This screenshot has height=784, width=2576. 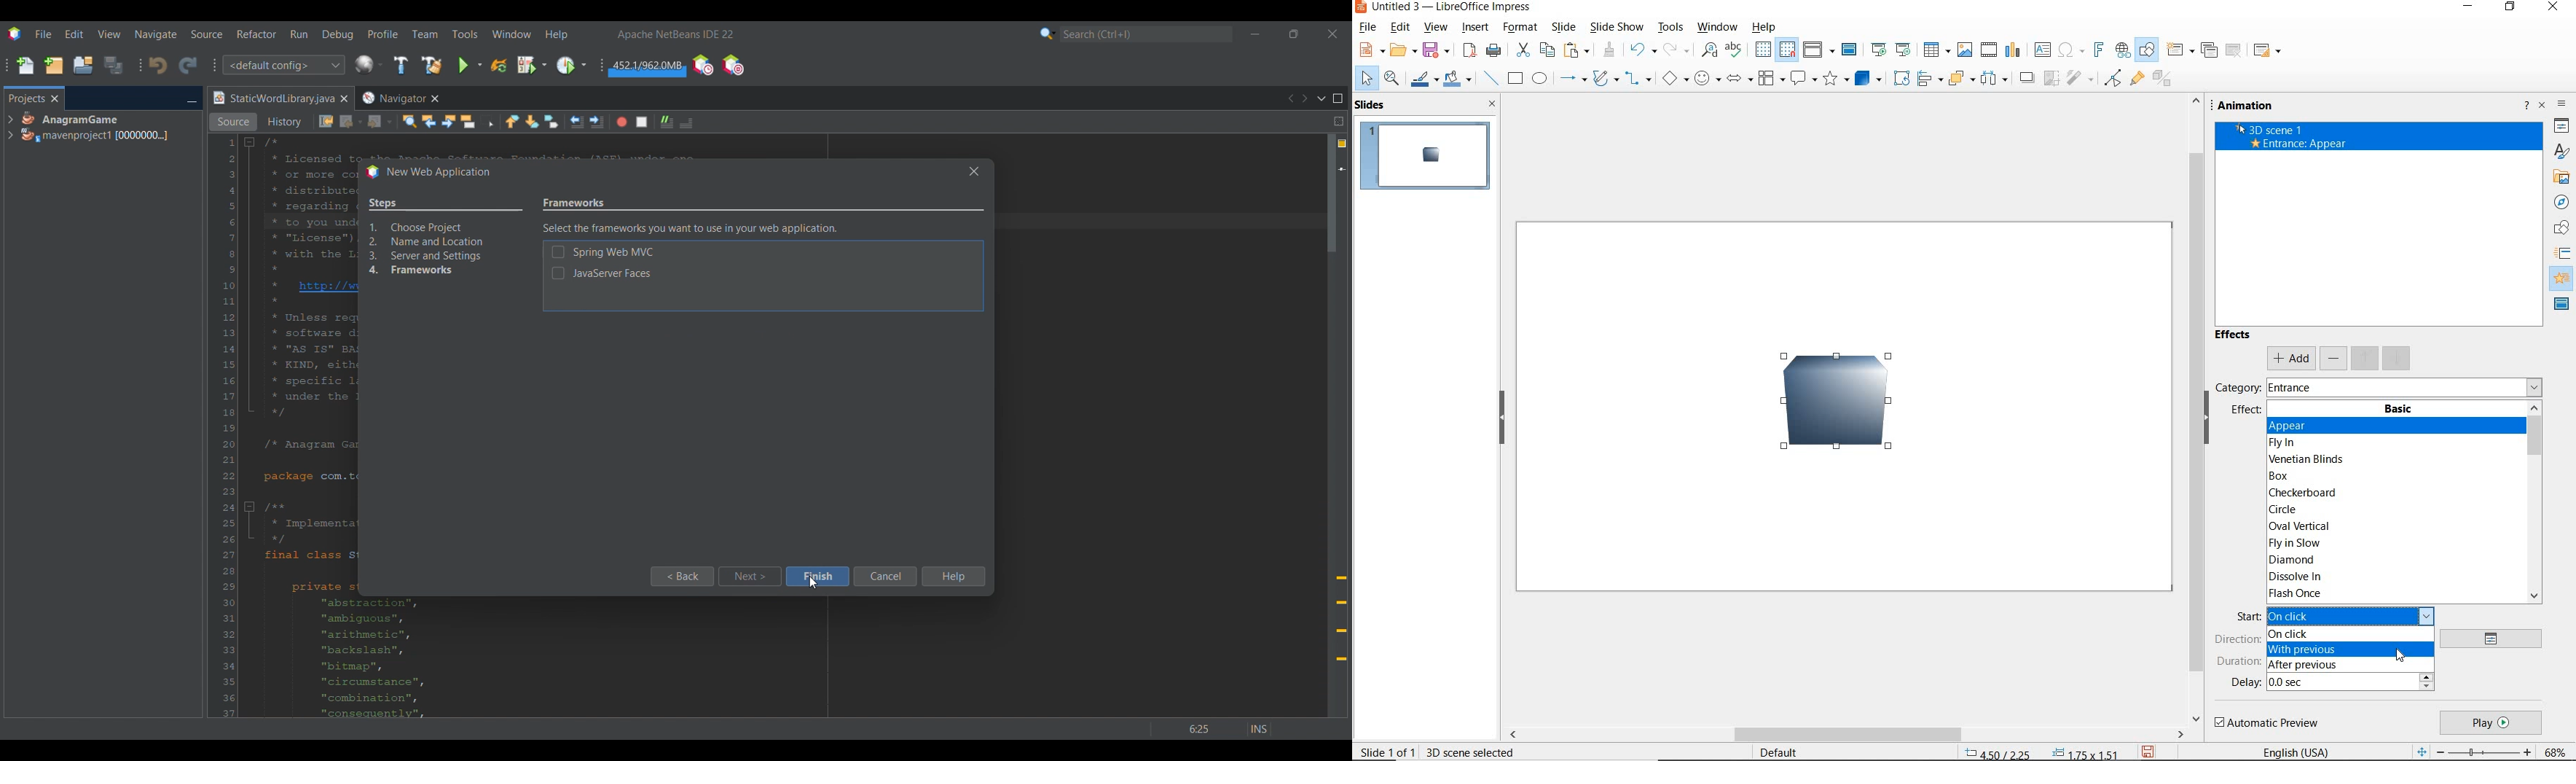 What do you see at coordinates (2334, 357) in the screenshot?
I see `remove effect` at bounding box center [2334, 357].